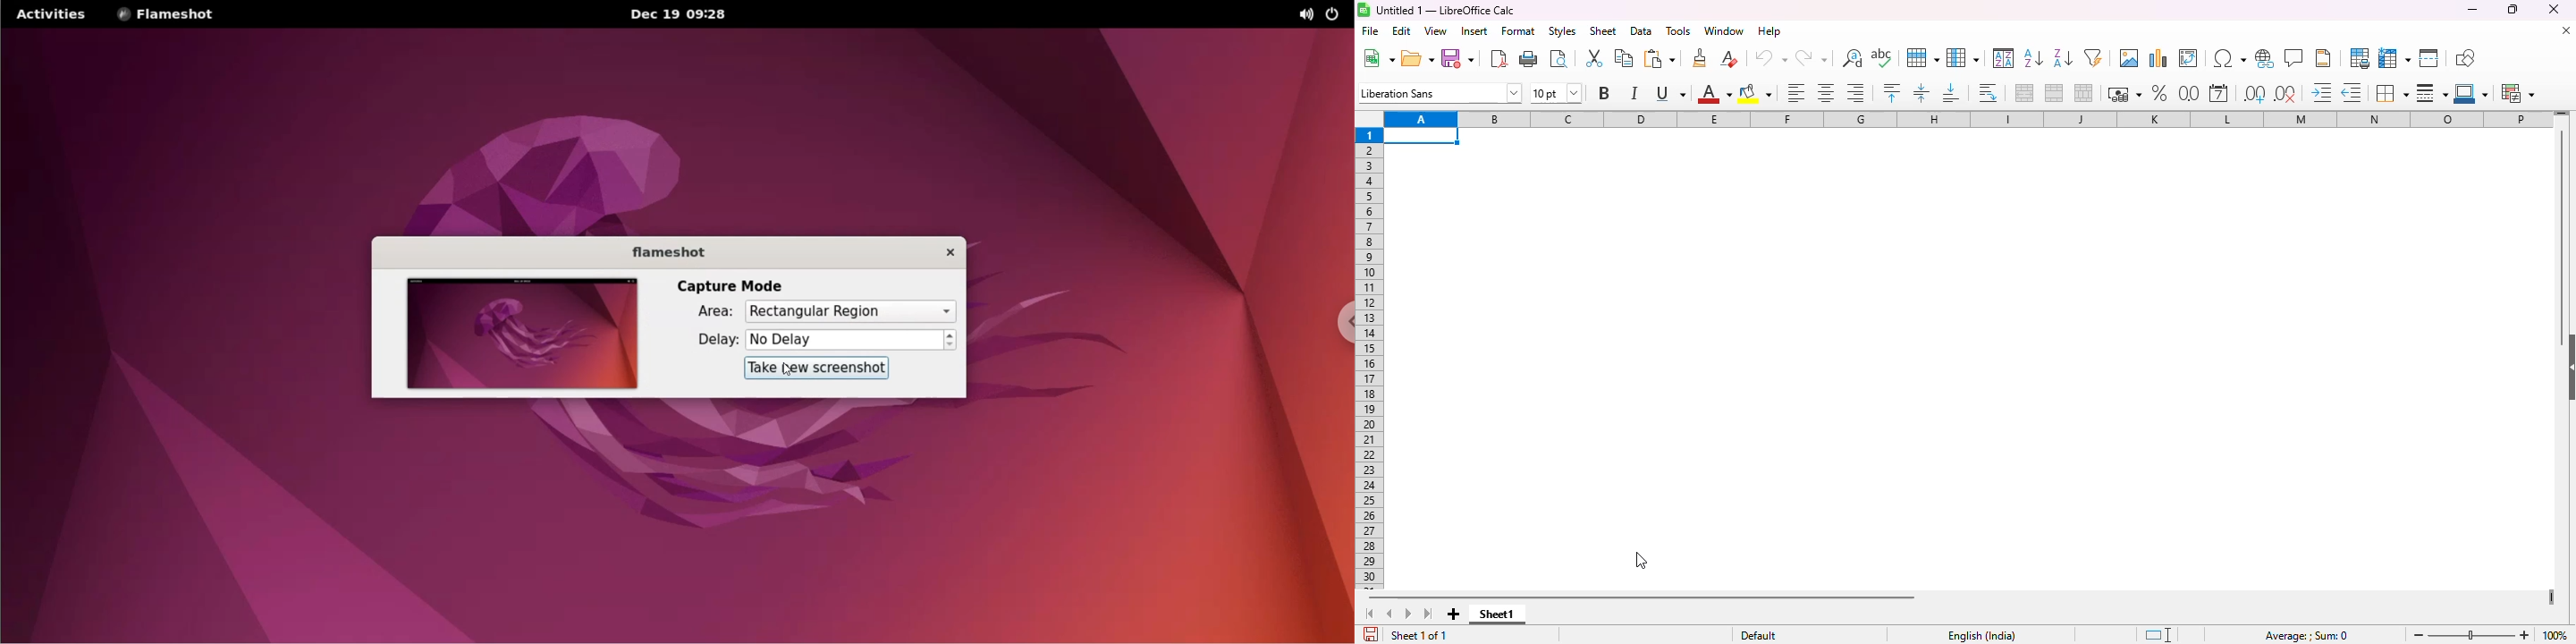 This screenshot has height=644, width=2576. What do you see at coordinates (1713, 93) in the screenshot?
I see `font color` at bounding box center [1713, 93].